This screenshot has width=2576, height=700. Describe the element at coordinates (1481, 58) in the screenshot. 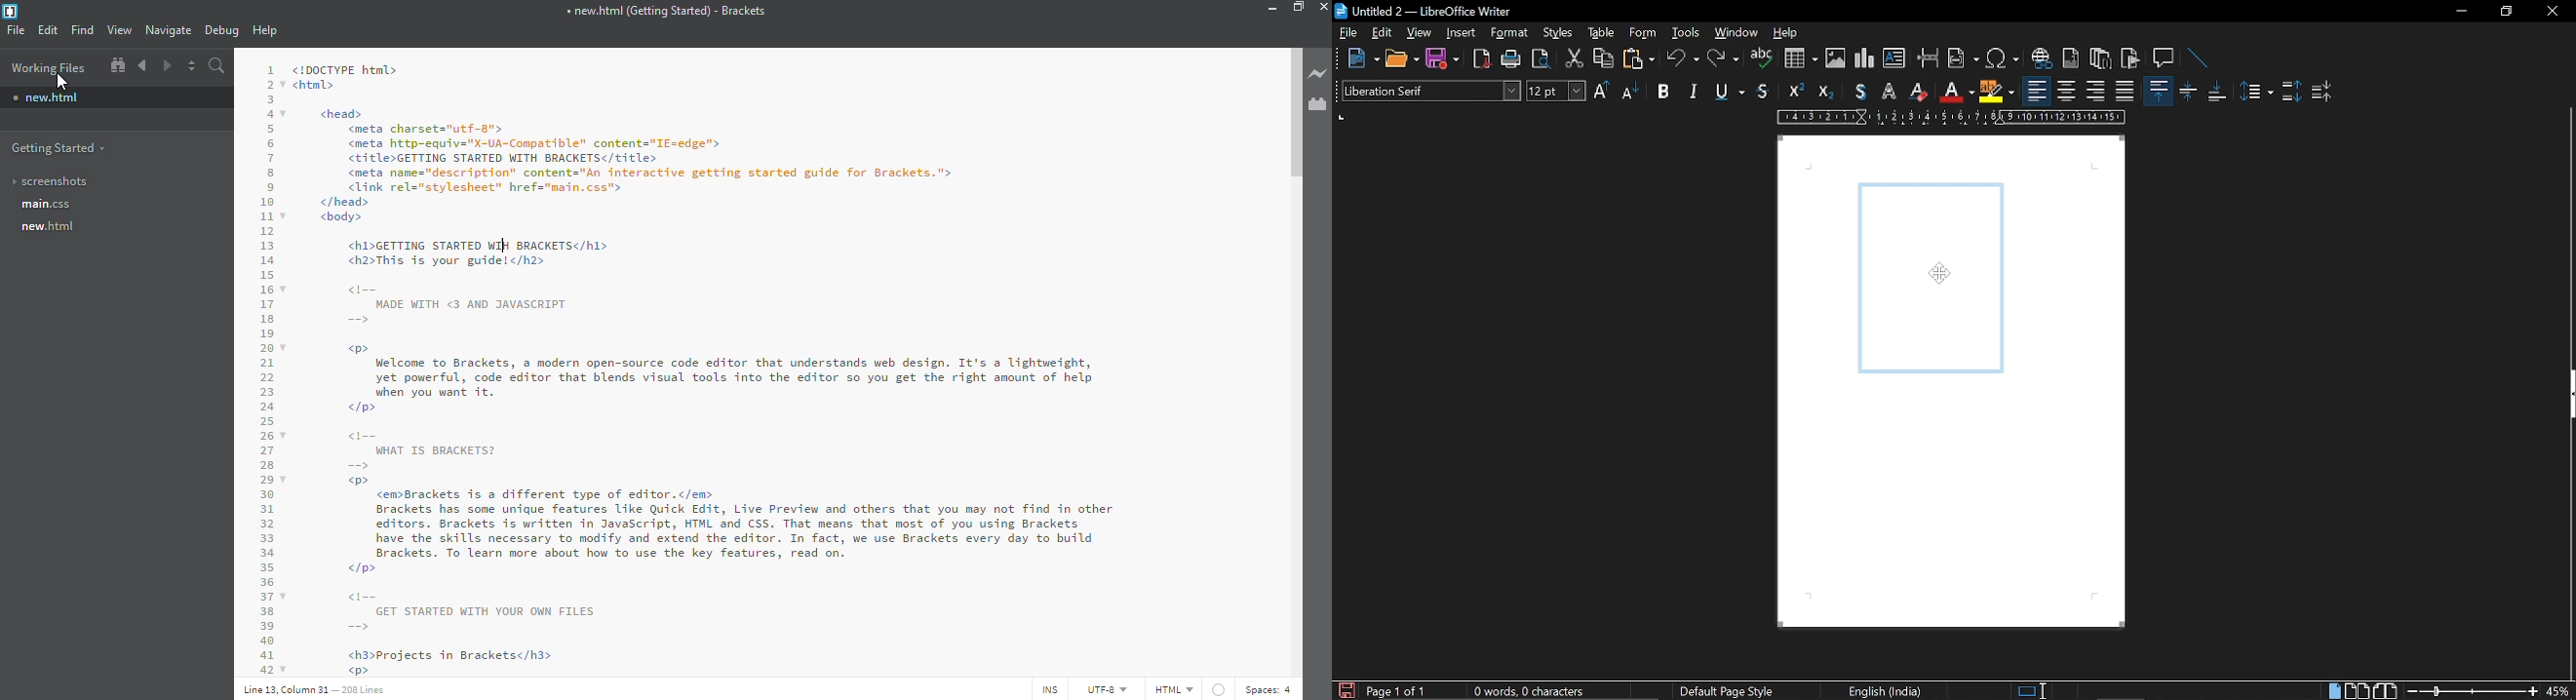

I see `export as pdf` at that location.